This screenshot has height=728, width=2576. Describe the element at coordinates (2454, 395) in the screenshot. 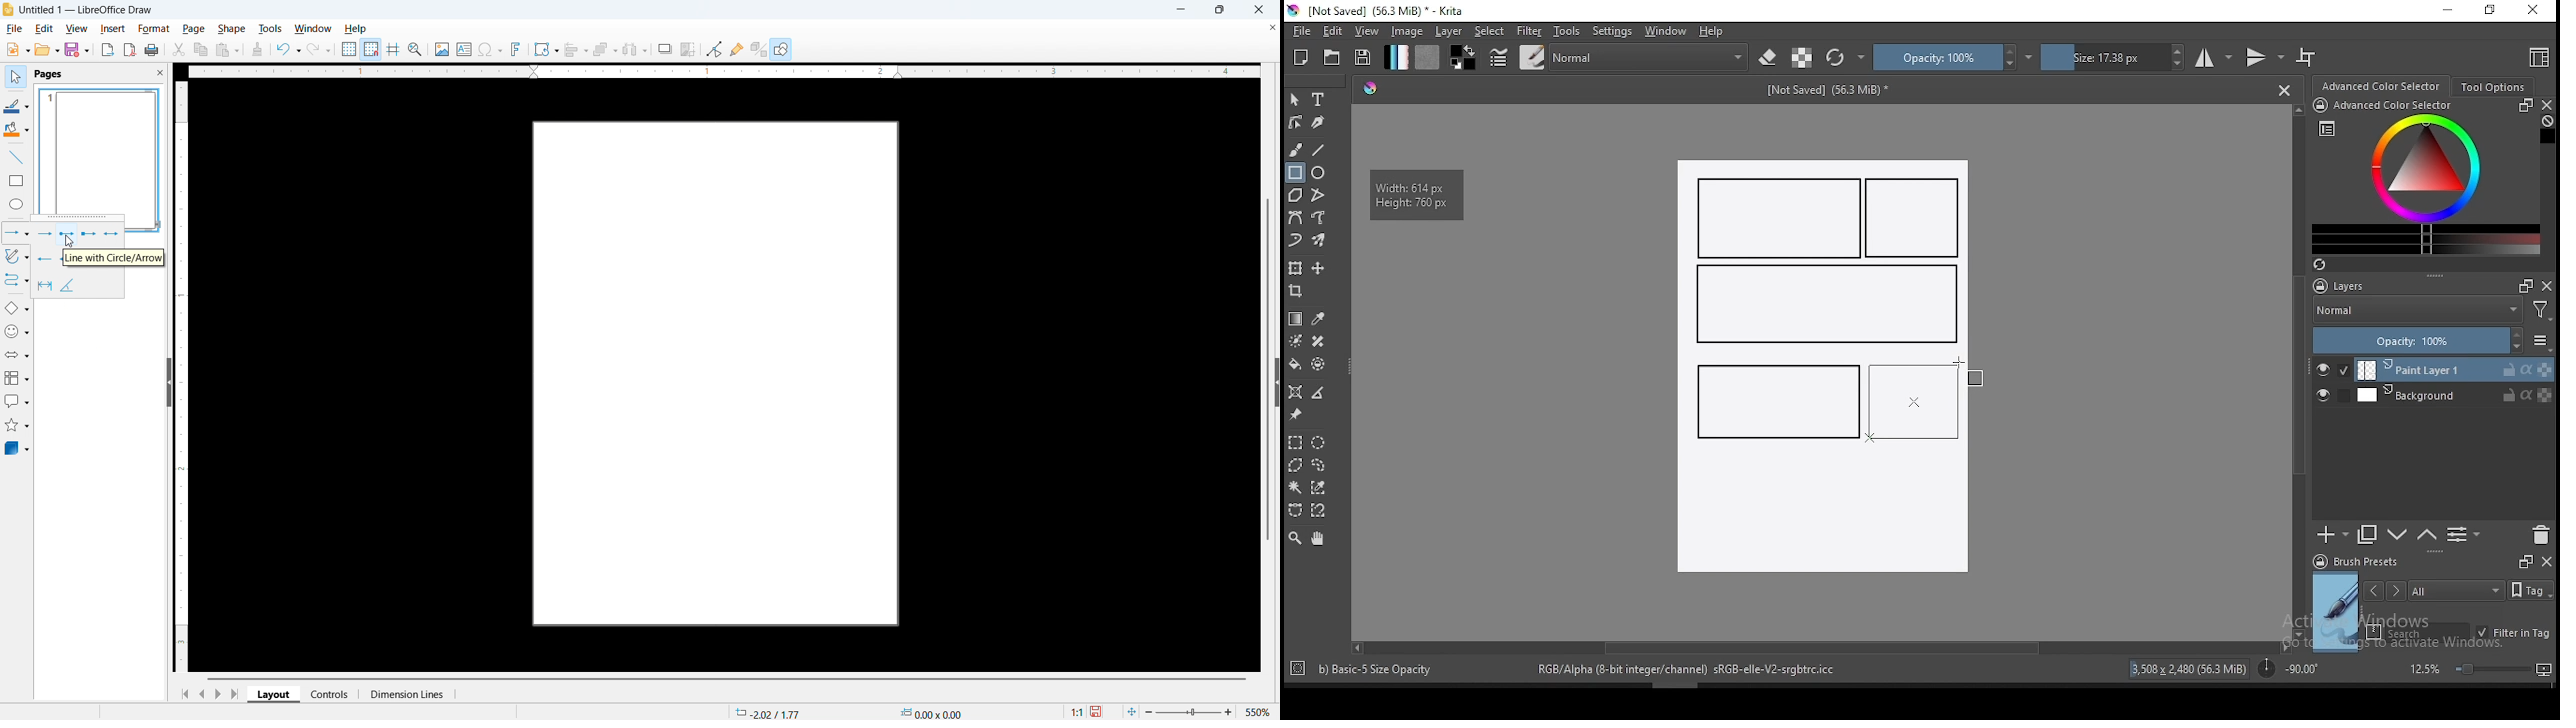

I see `layer` at that location.